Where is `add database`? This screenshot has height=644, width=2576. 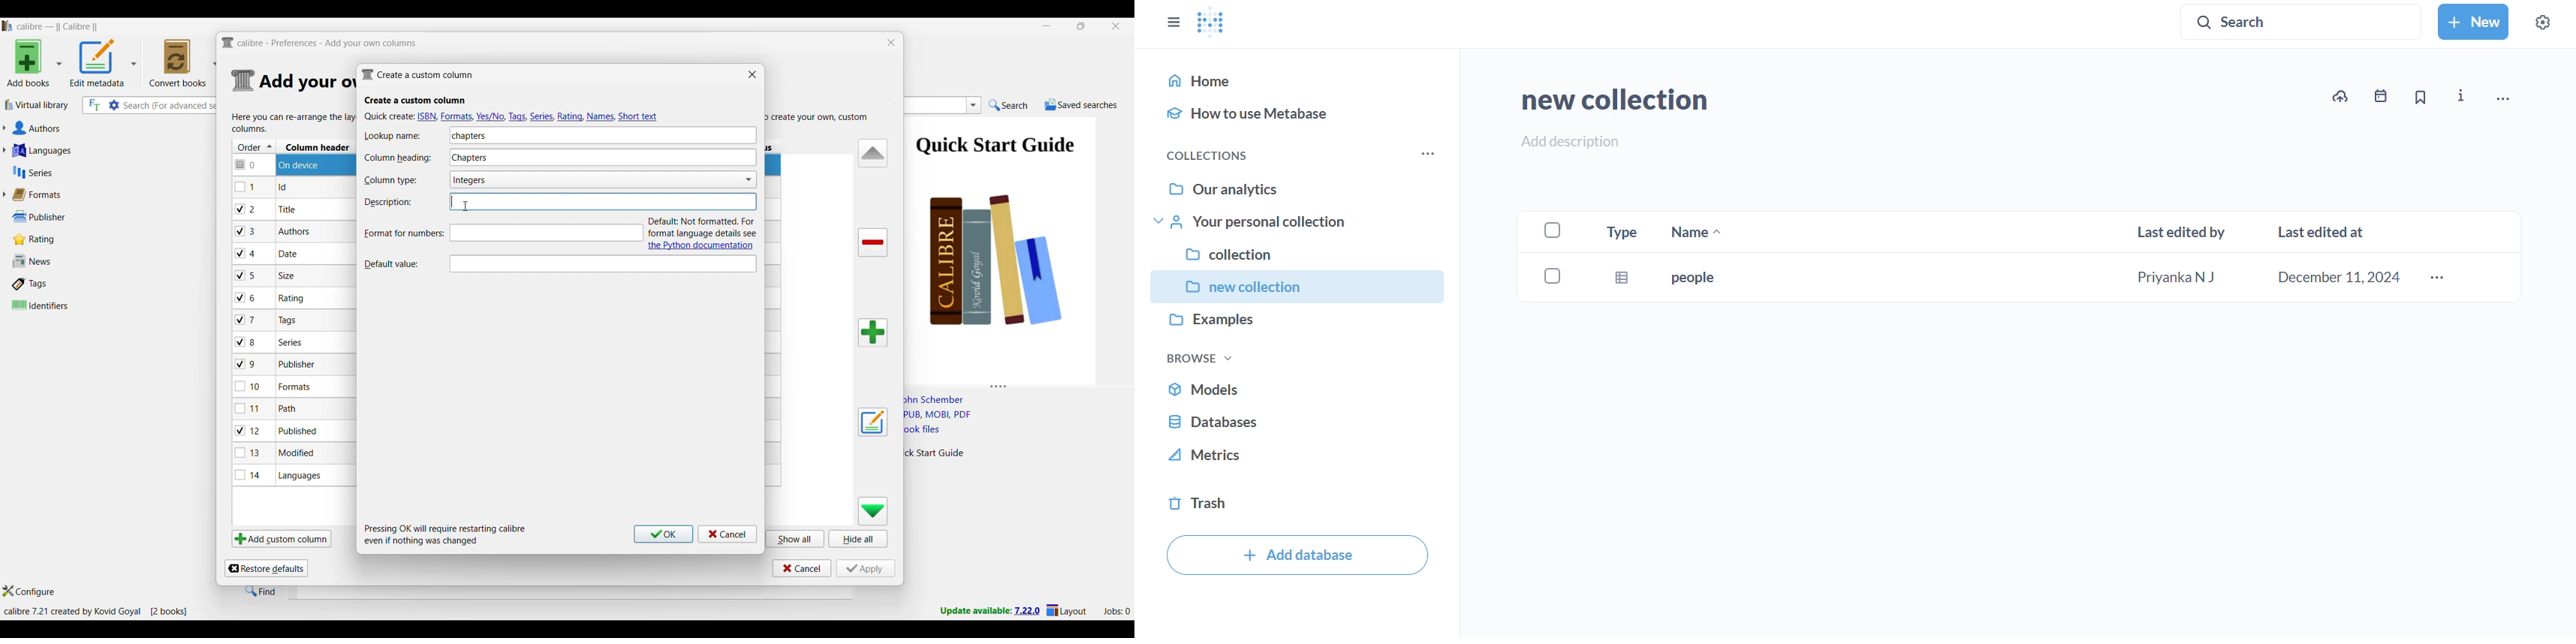
add database is located at coordinates (1299, 552).